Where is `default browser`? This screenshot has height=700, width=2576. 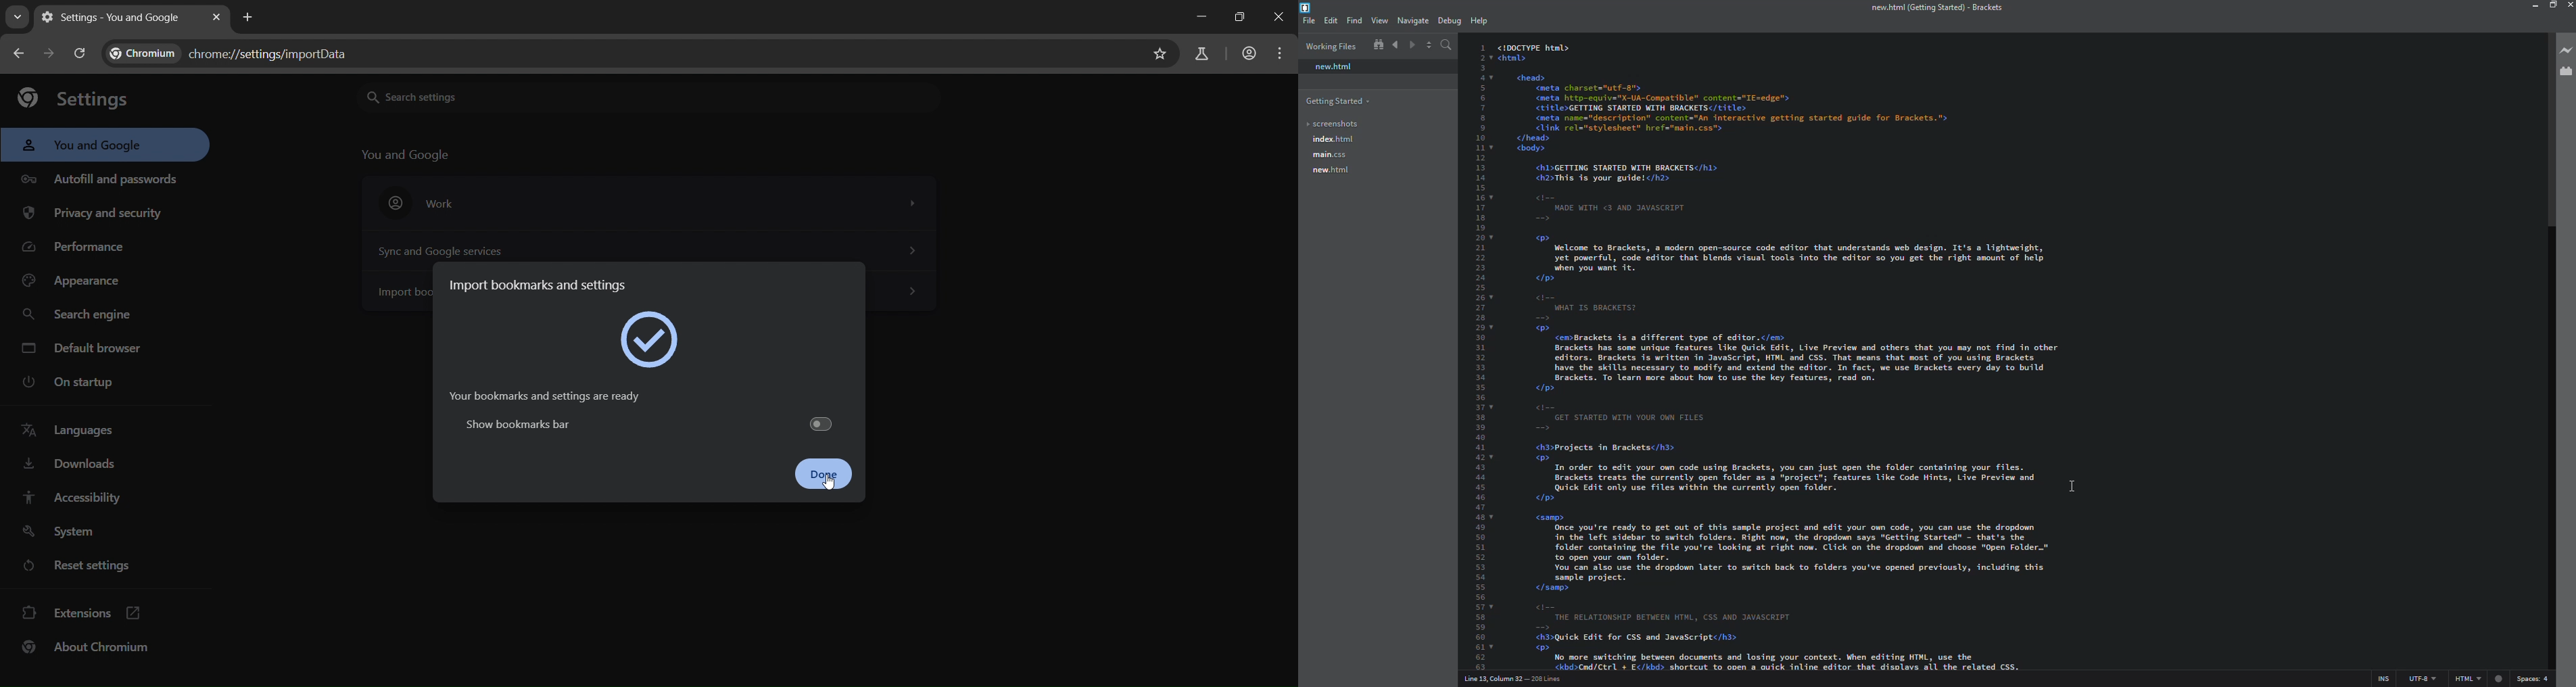 default browser is located at coordinates (87, 348).